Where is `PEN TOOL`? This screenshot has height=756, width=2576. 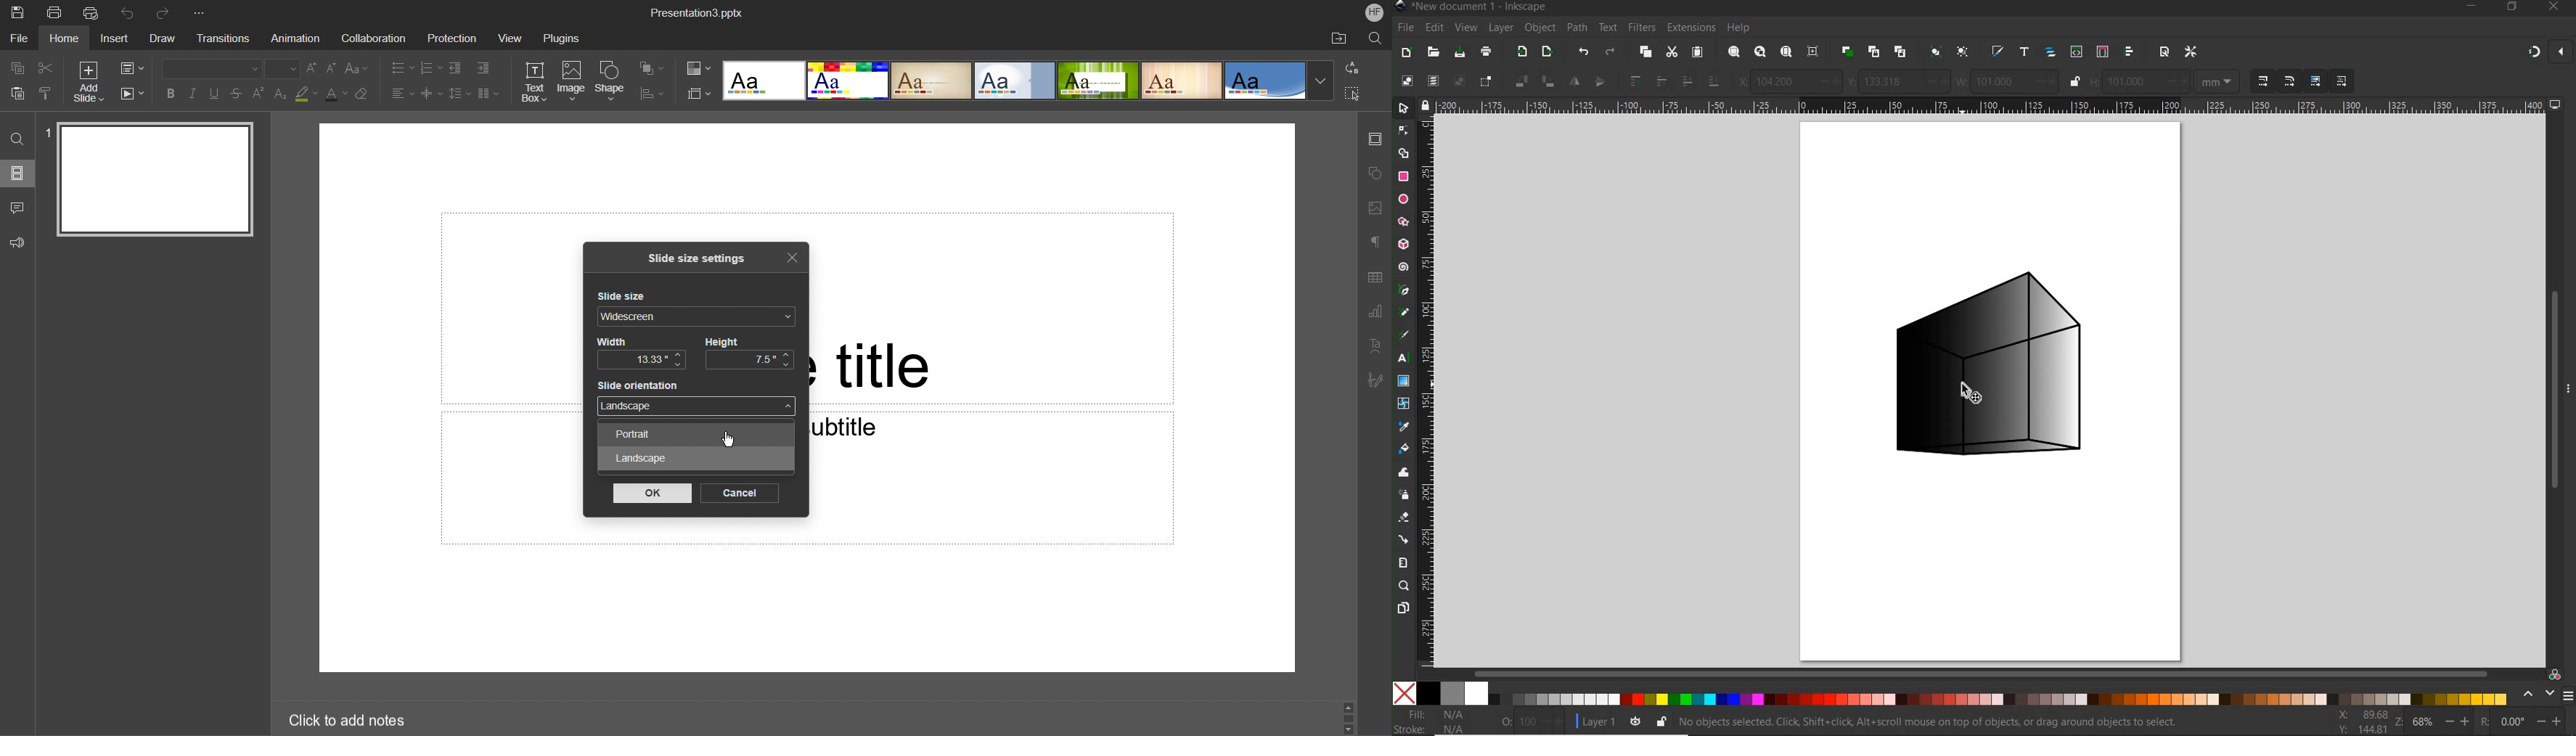
PEN TOOL is located at coordinates (1405, 291).